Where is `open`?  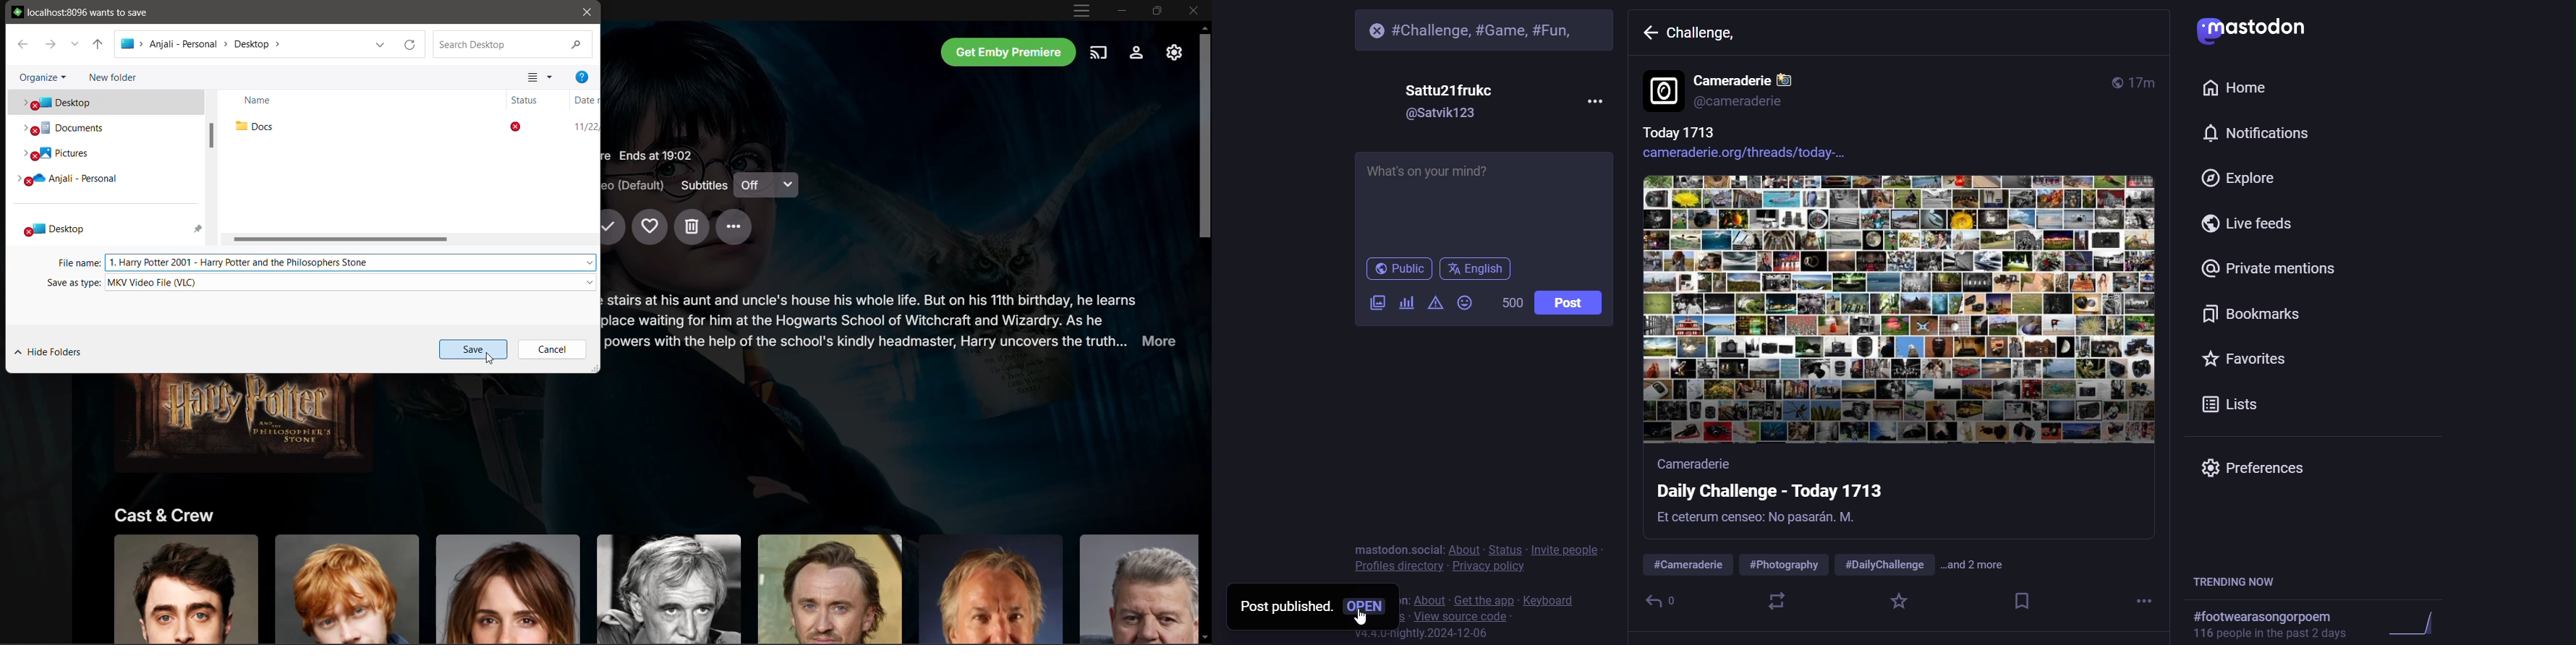 open is located at coordinates (1367, 604).